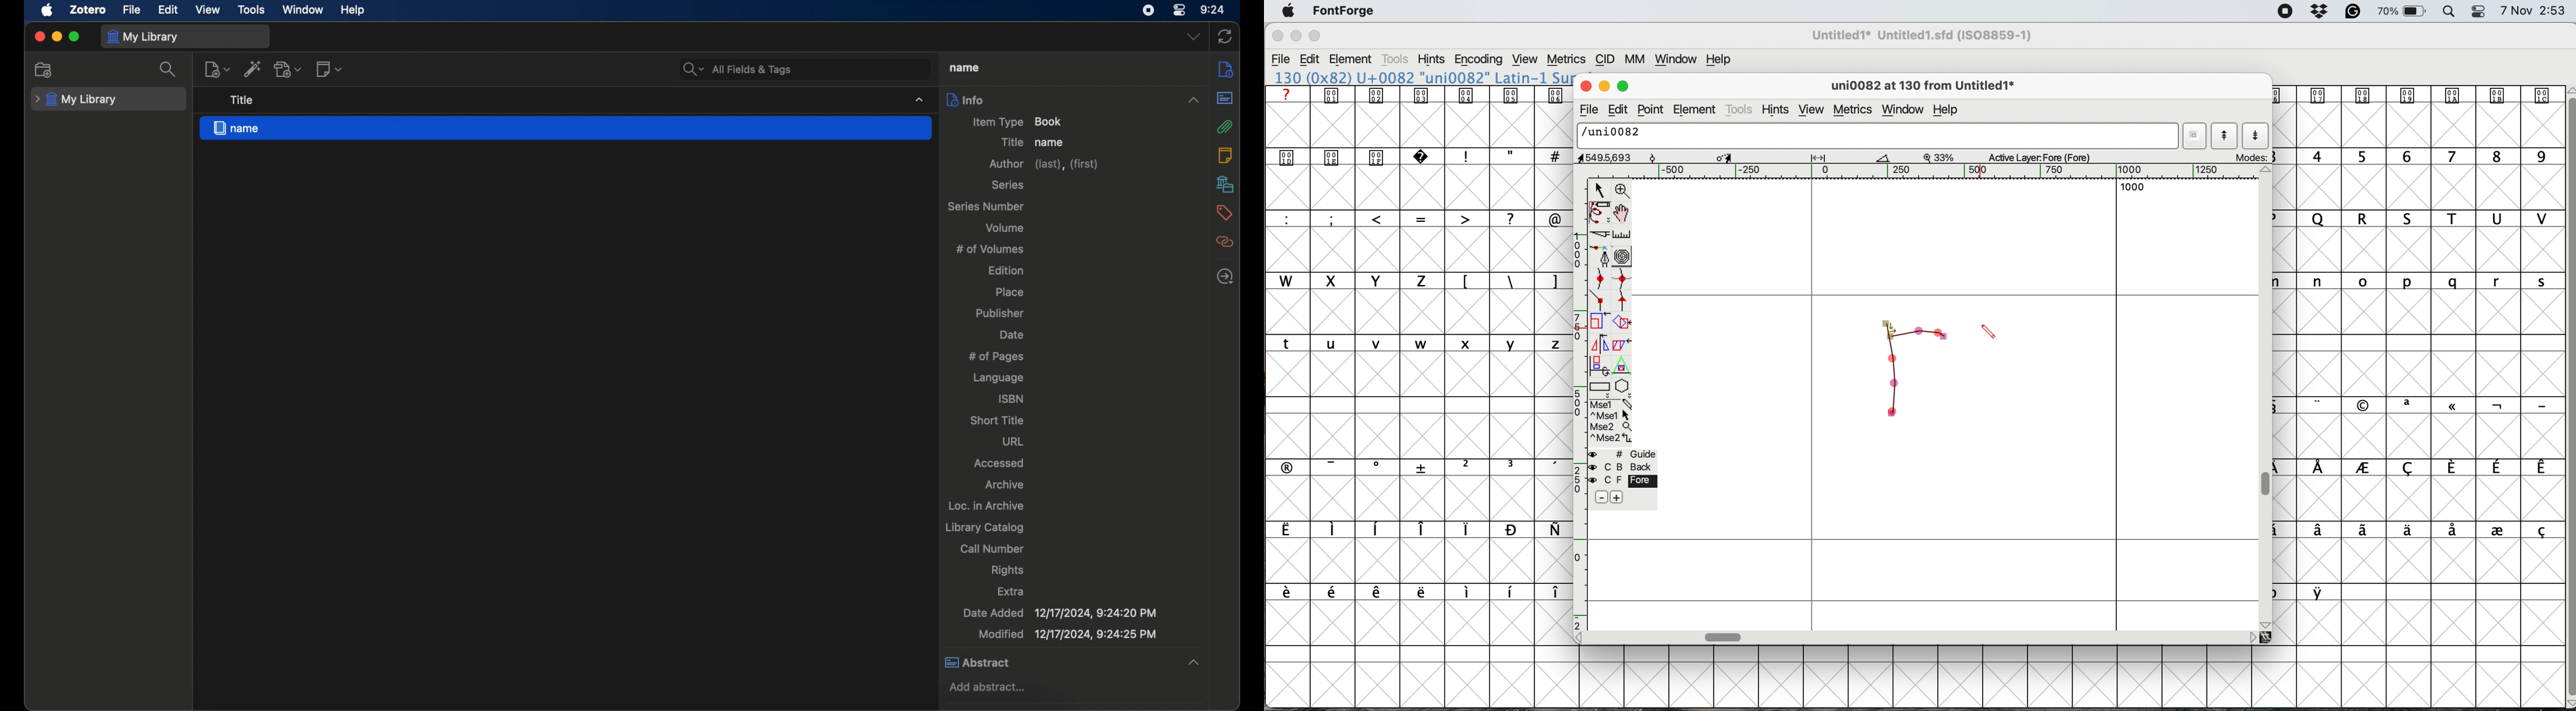 Image resolution: width=2576 pixels, height=728 pixels. I want to click on dropbox, so click(2322, 12).